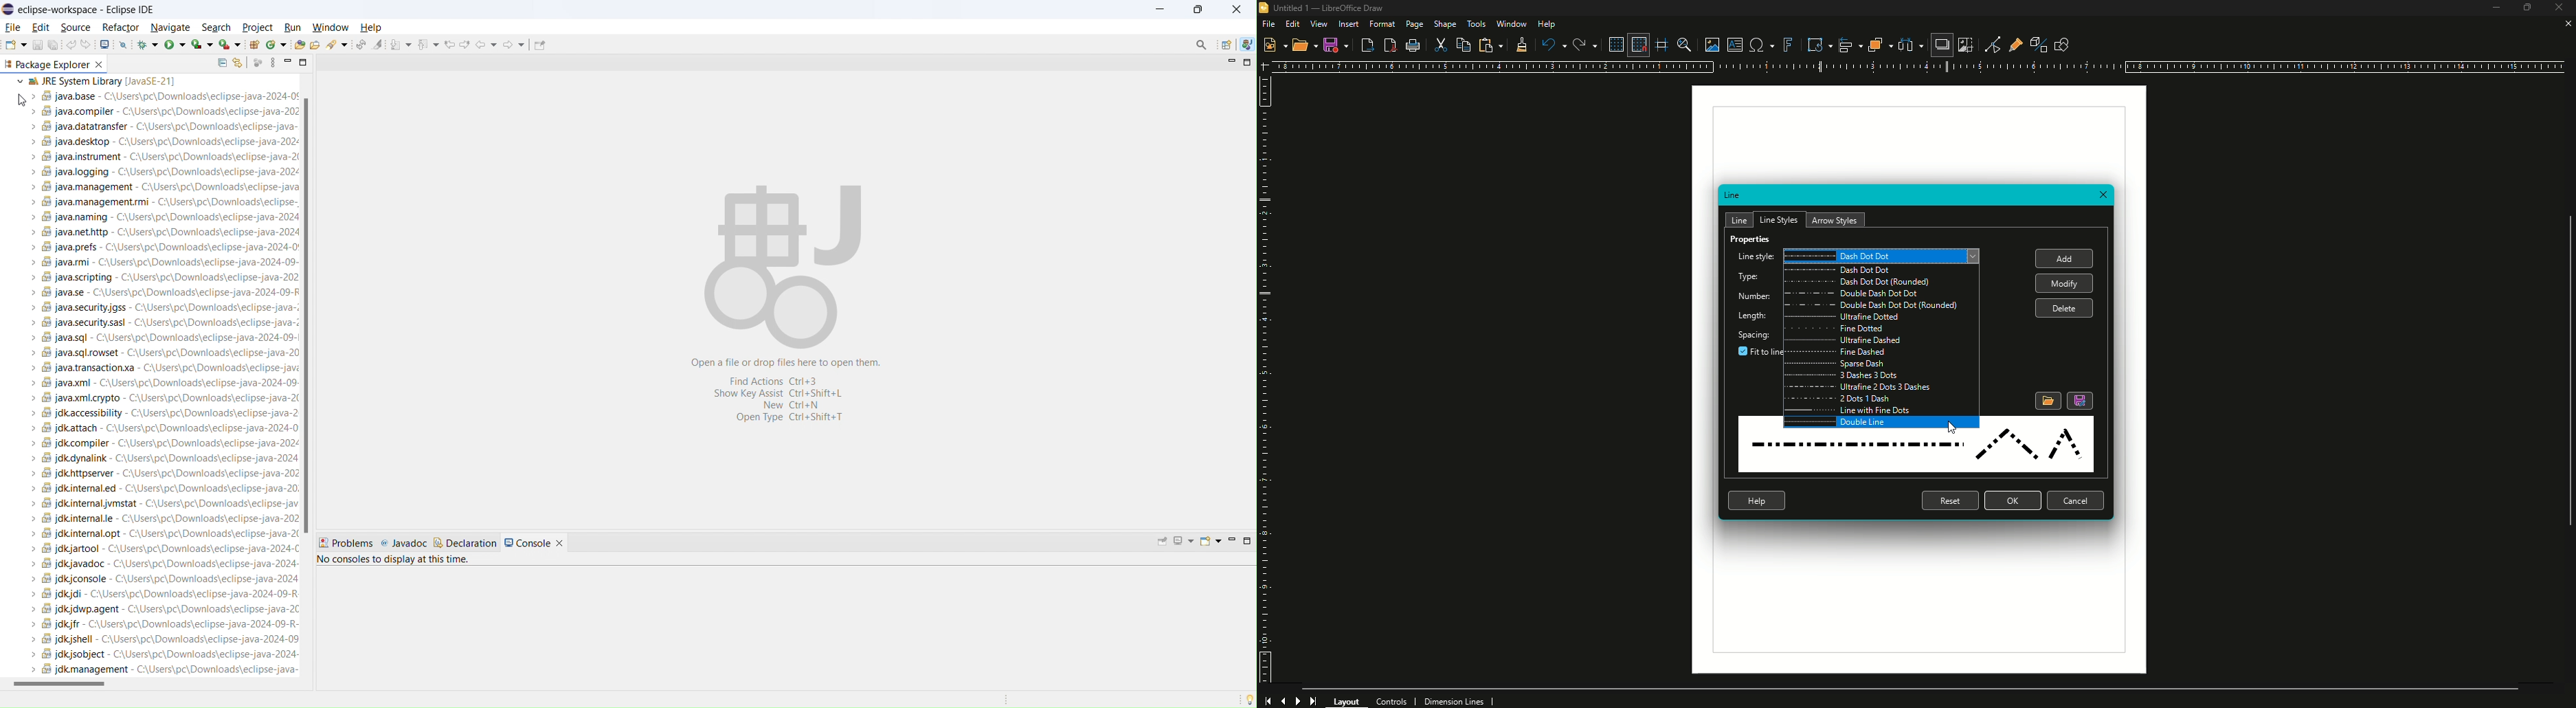 This screenshot has height=728, width=2576. Describe the element at coordinates (1754, 257) in the screenshot. I see `Line Style` at that location.